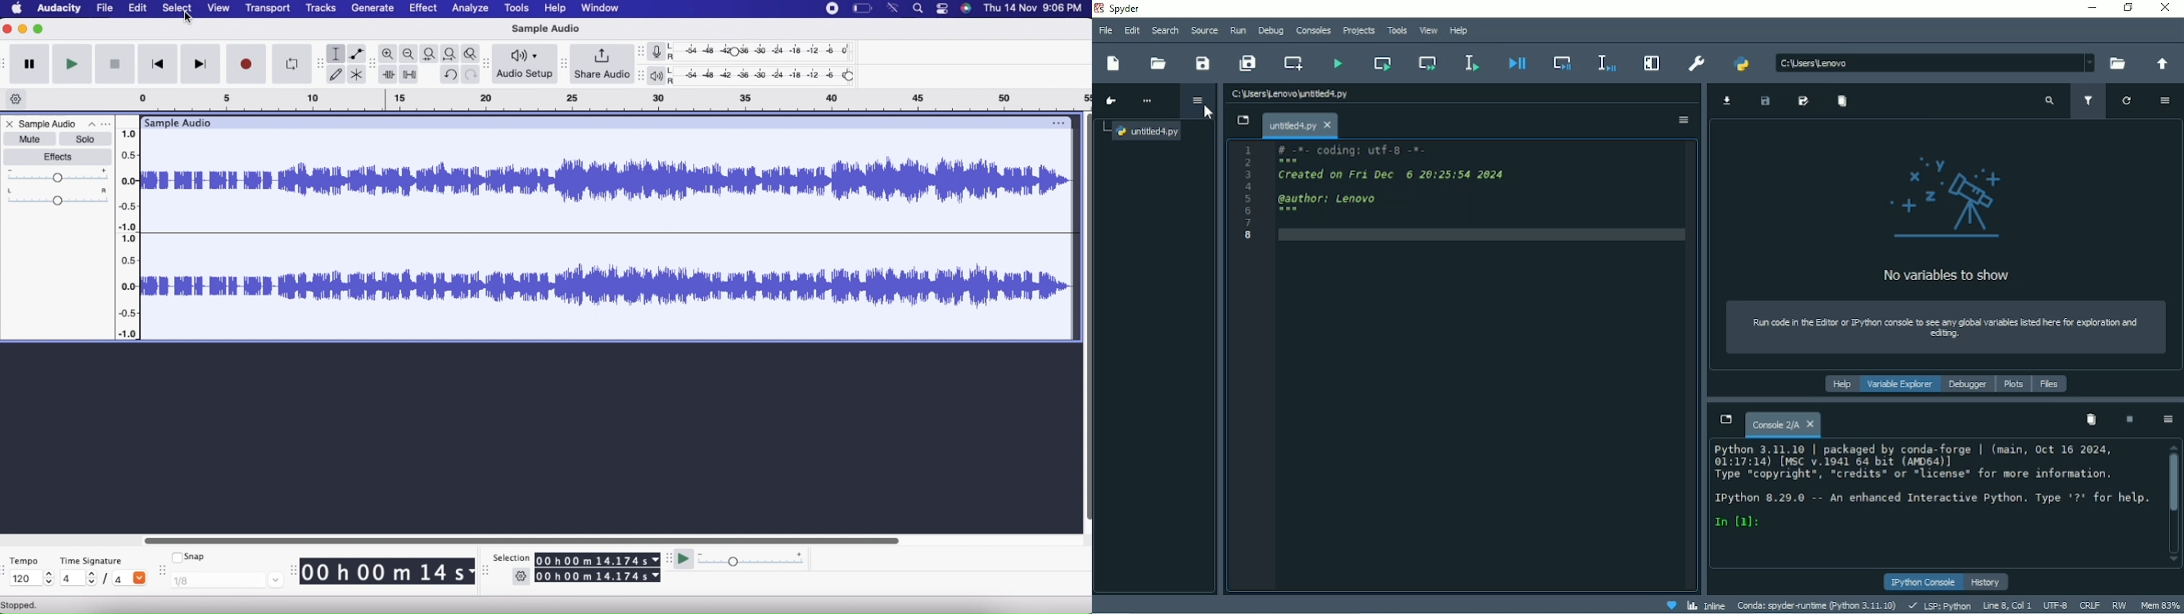 Image resolution: width=2184 pixels, height=616 pixels. Describe the element at coordinates (1939, 606) in the screenshot. I see `LSP` at that location.